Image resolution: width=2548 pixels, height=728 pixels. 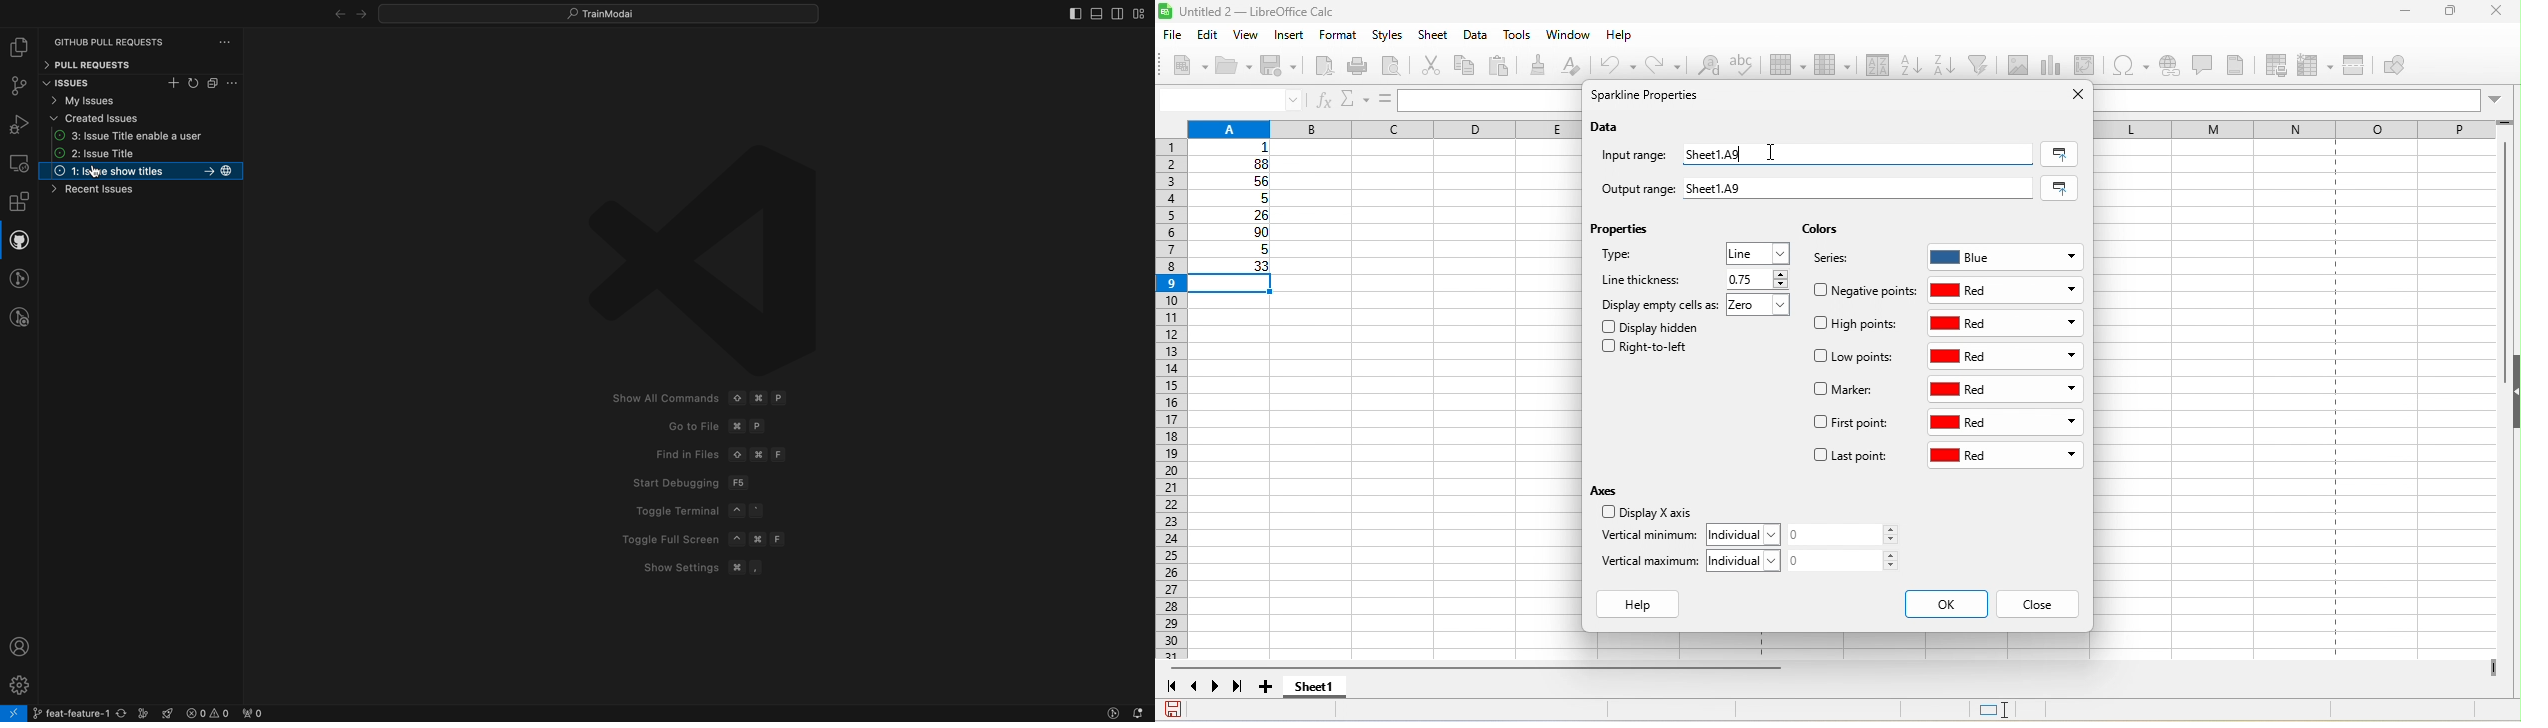 What do you see at coordinates (1268, 687) in the screenshot?
I see `add sheet` at bounding box center [1268, 687].